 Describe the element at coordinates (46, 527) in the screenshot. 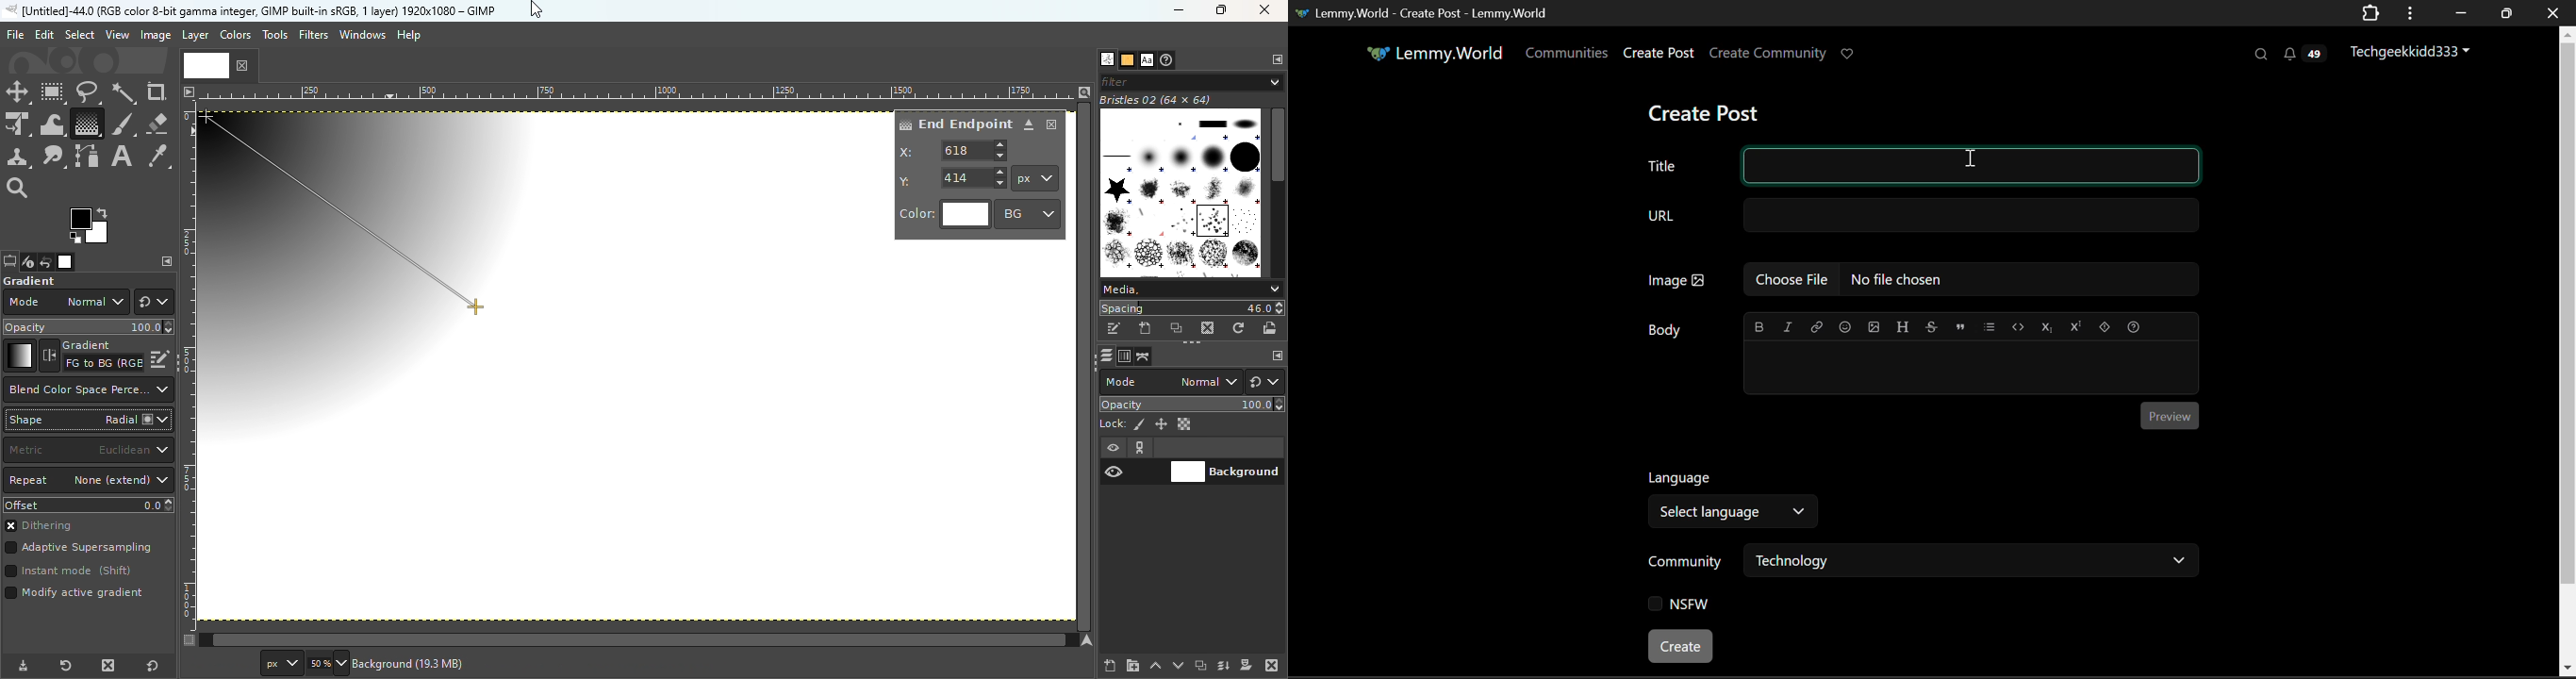

I see `Dithering` at that location.